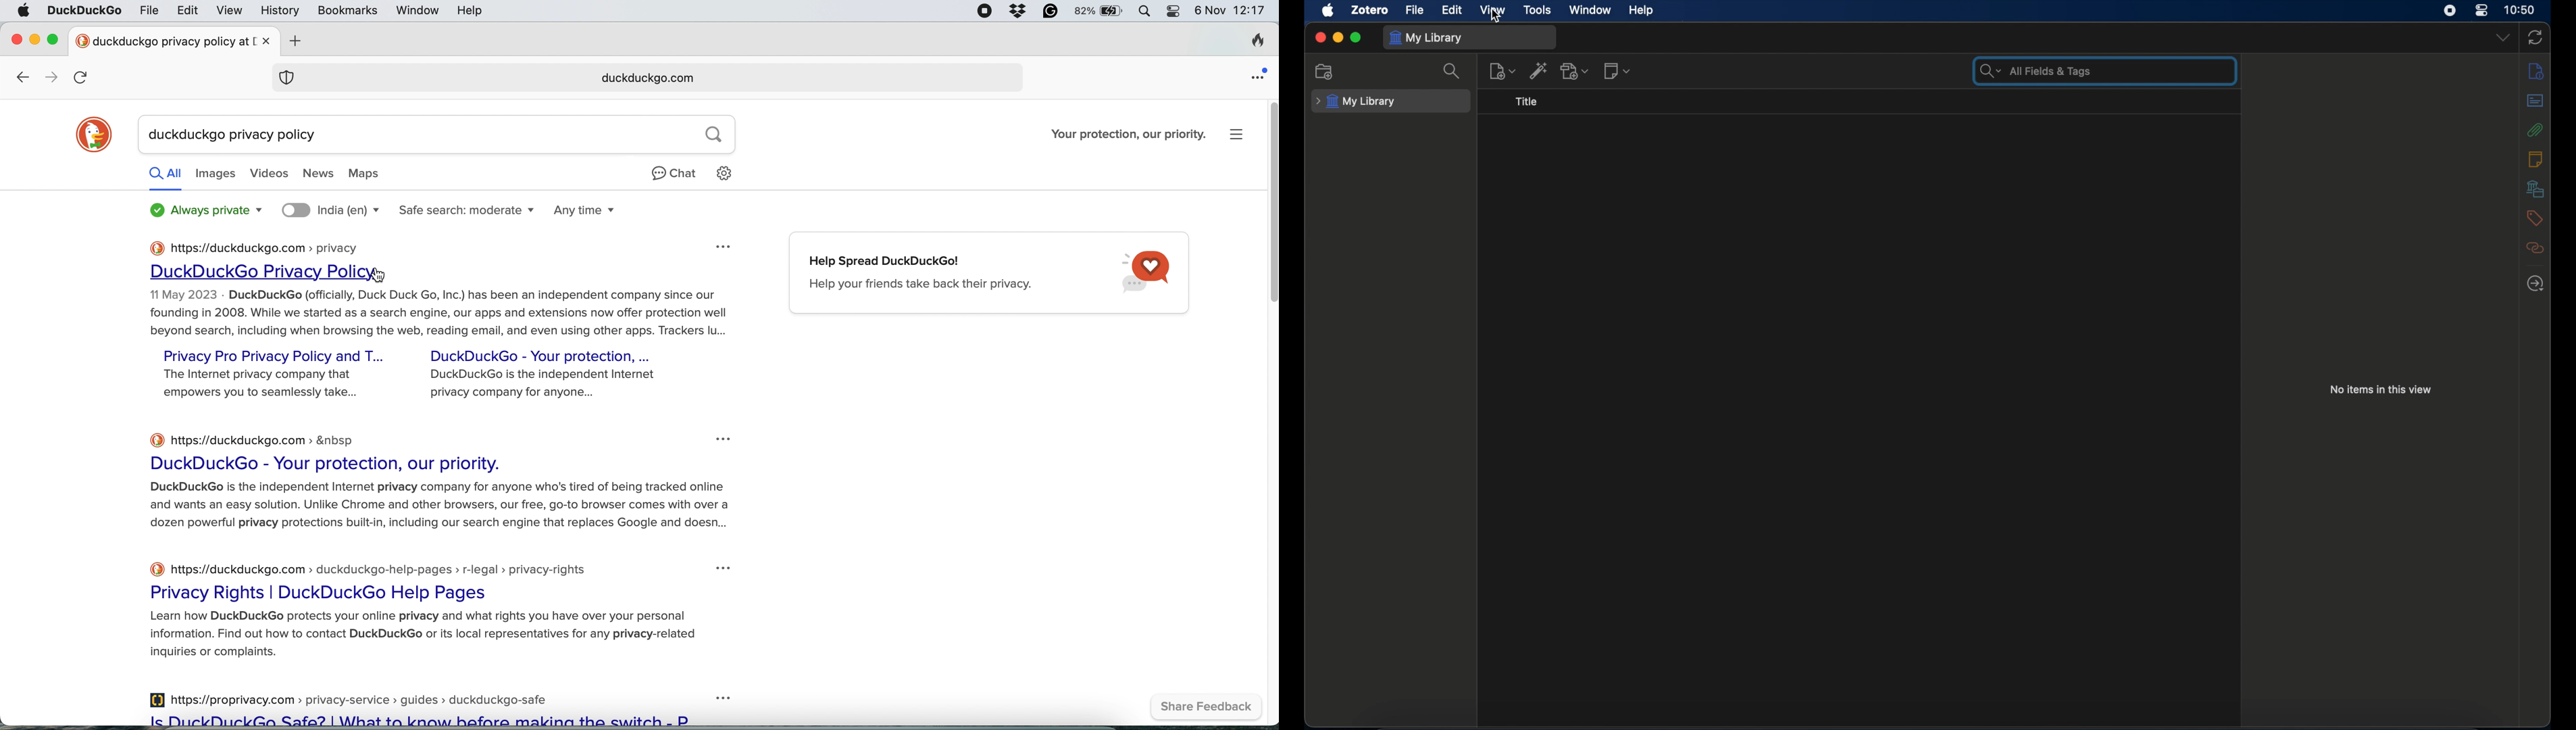 Image resolution: width=2576 pixels, height=756 pixels. What do you see at coordinates (2536, 283) in the screenshot?
I see `locate` at bounding box center [2536, 283].